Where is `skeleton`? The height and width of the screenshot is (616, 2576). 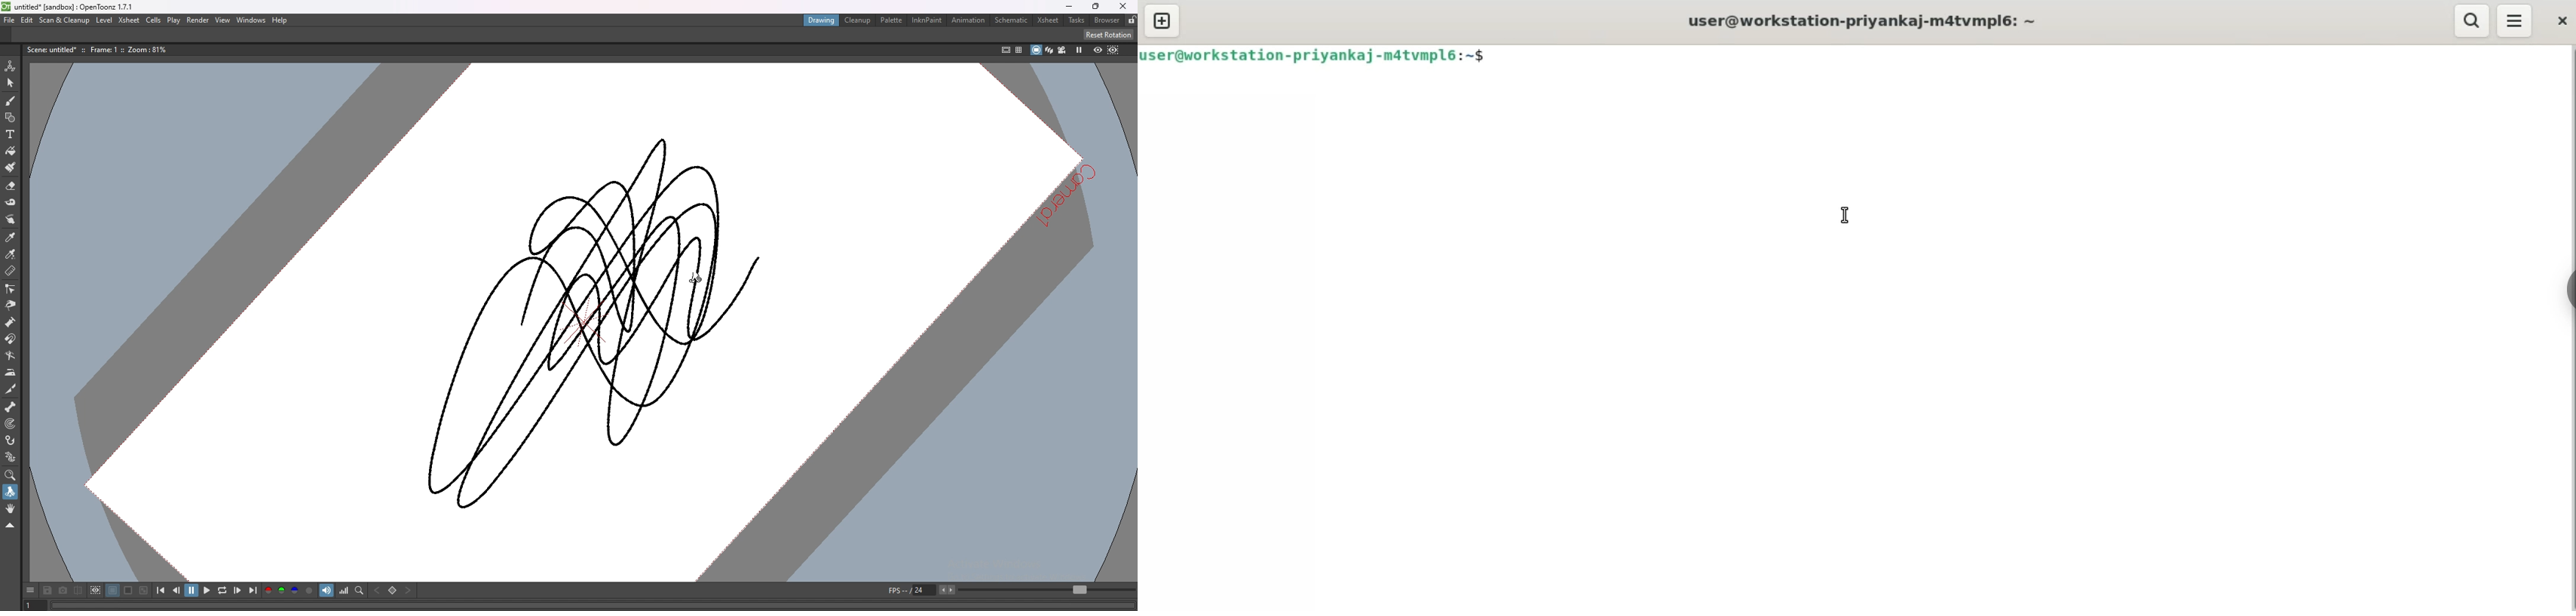
skeleton is located at coordinates (10, 406).